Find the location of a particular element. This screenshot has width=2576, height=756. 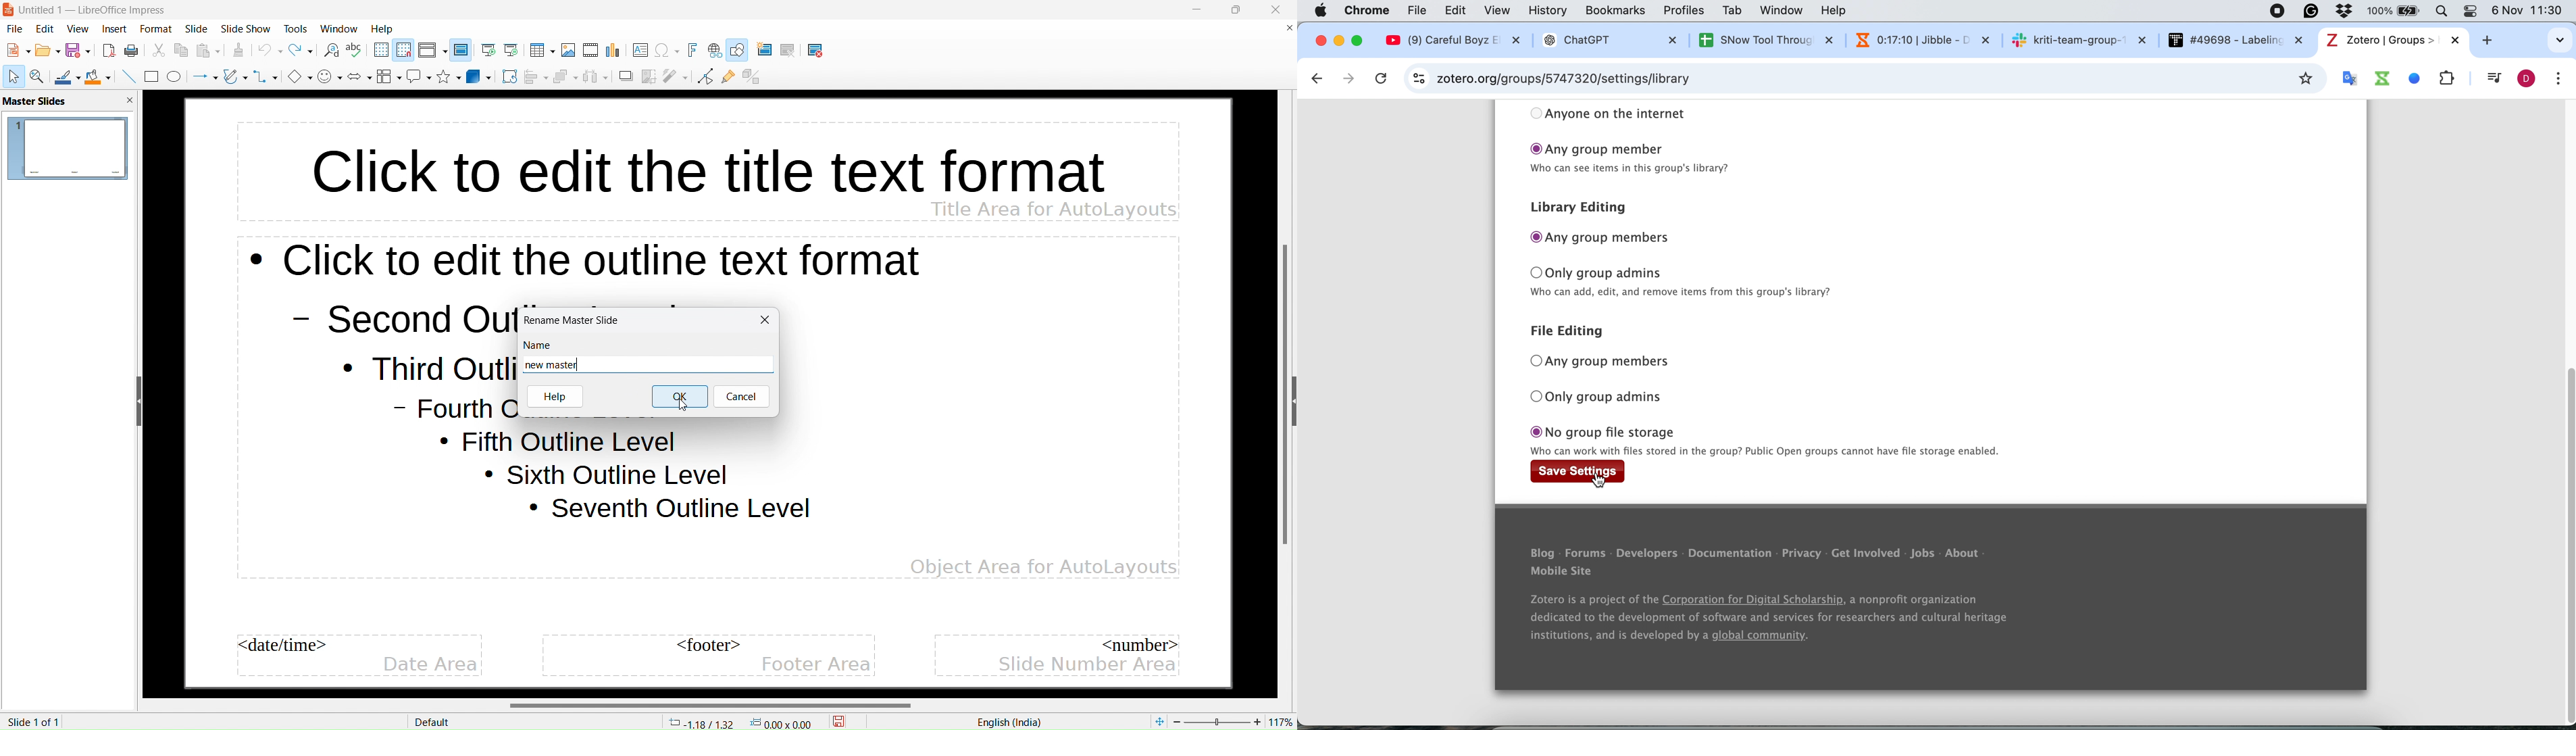

callout shapes is located at coordinates (419, 76).